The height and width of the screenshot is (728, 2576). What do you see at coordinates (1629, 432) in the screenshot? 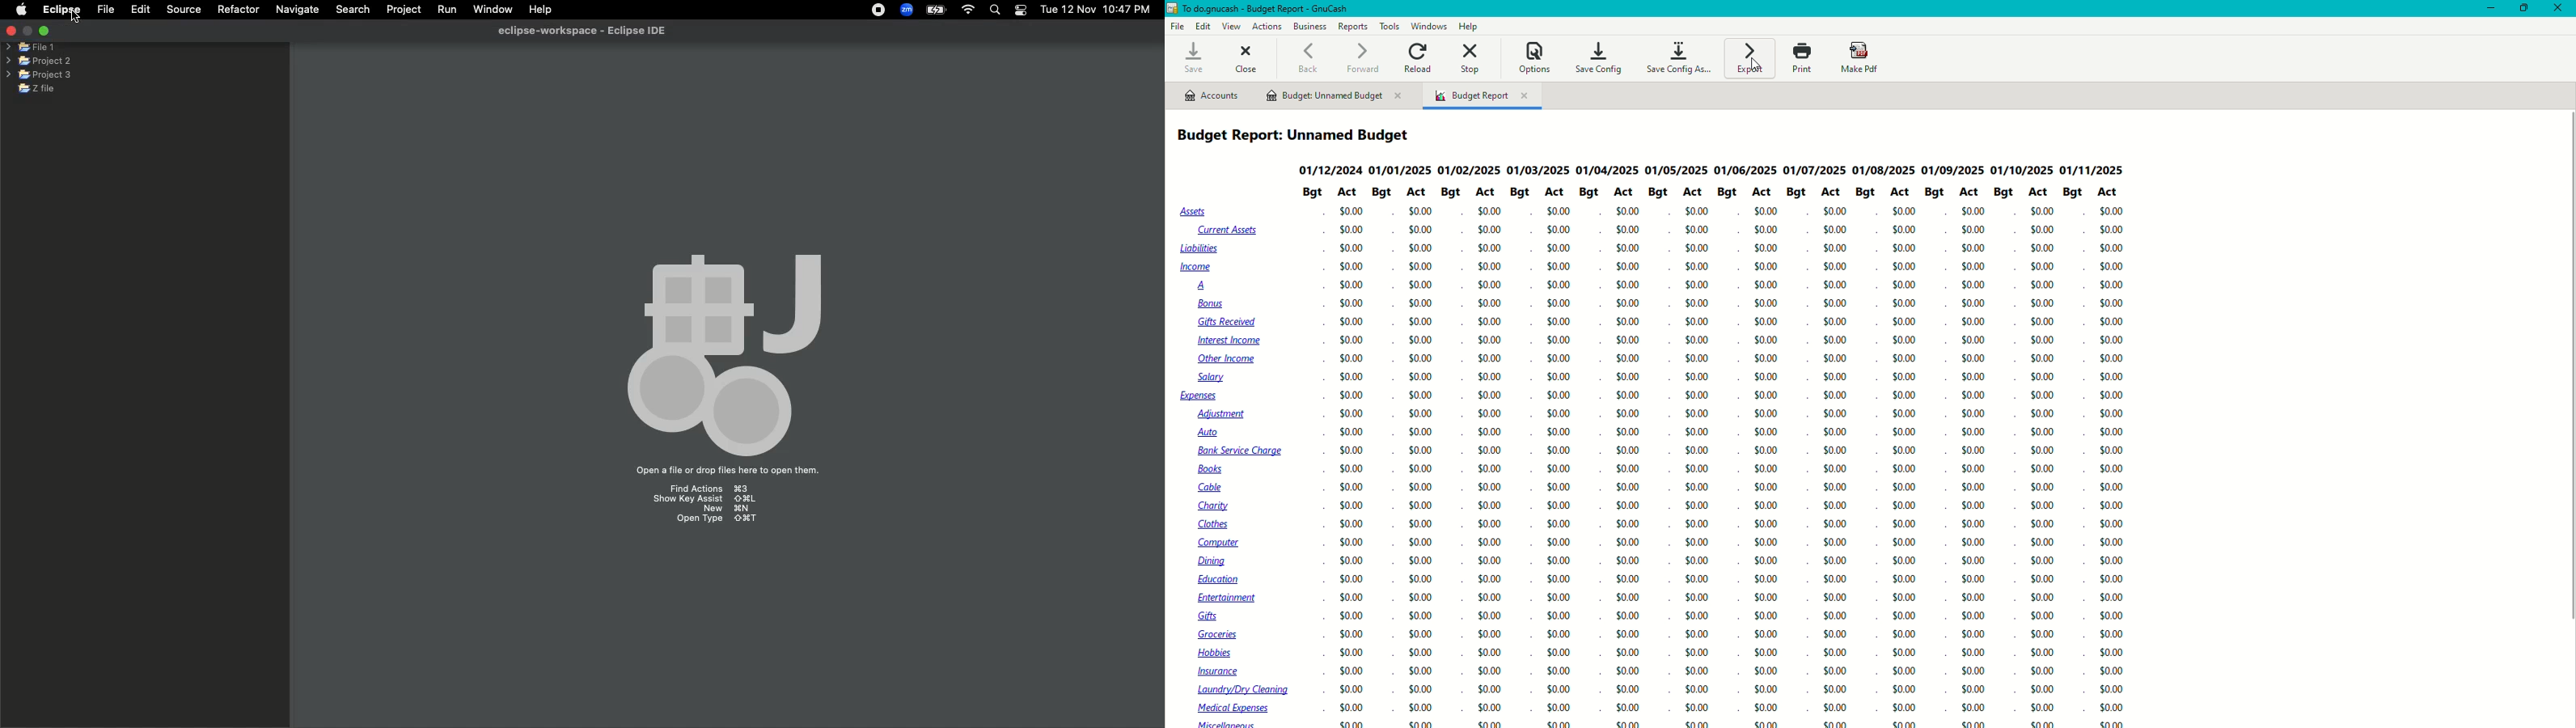
I see `$0.00` at bounding box center [1629, 432].